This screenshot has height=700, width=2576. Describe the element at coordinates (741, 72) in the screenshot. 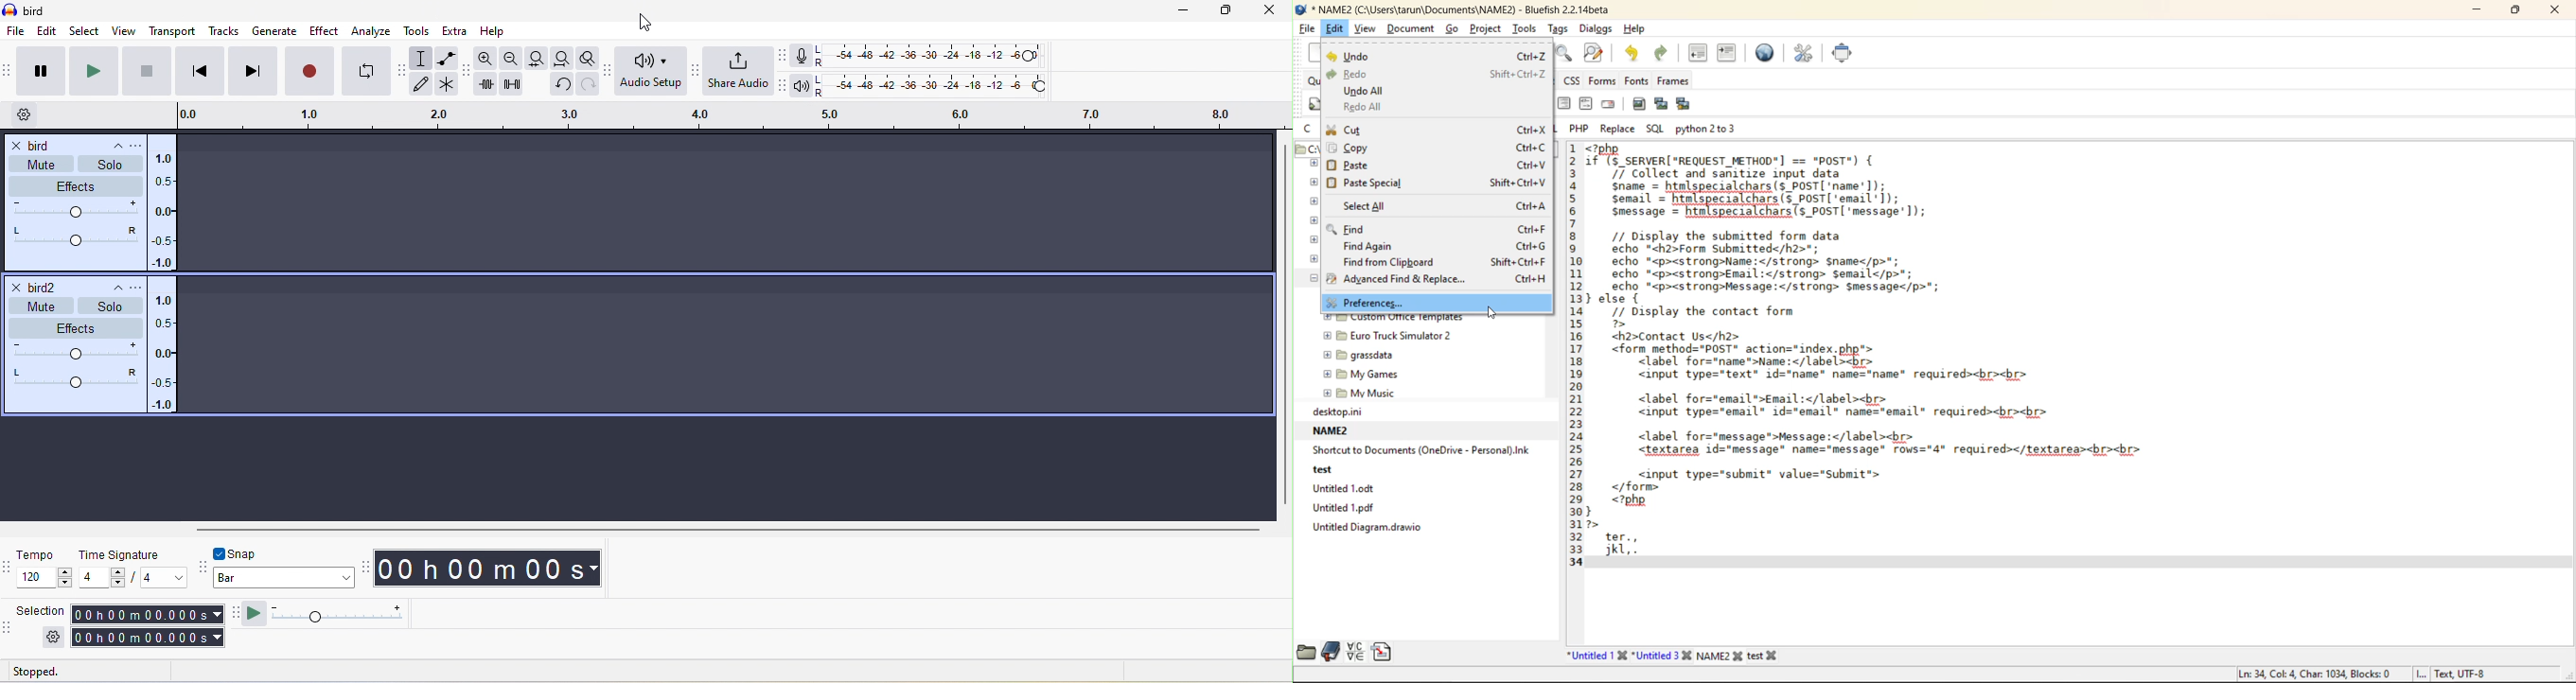

I see `share audio` at that location.